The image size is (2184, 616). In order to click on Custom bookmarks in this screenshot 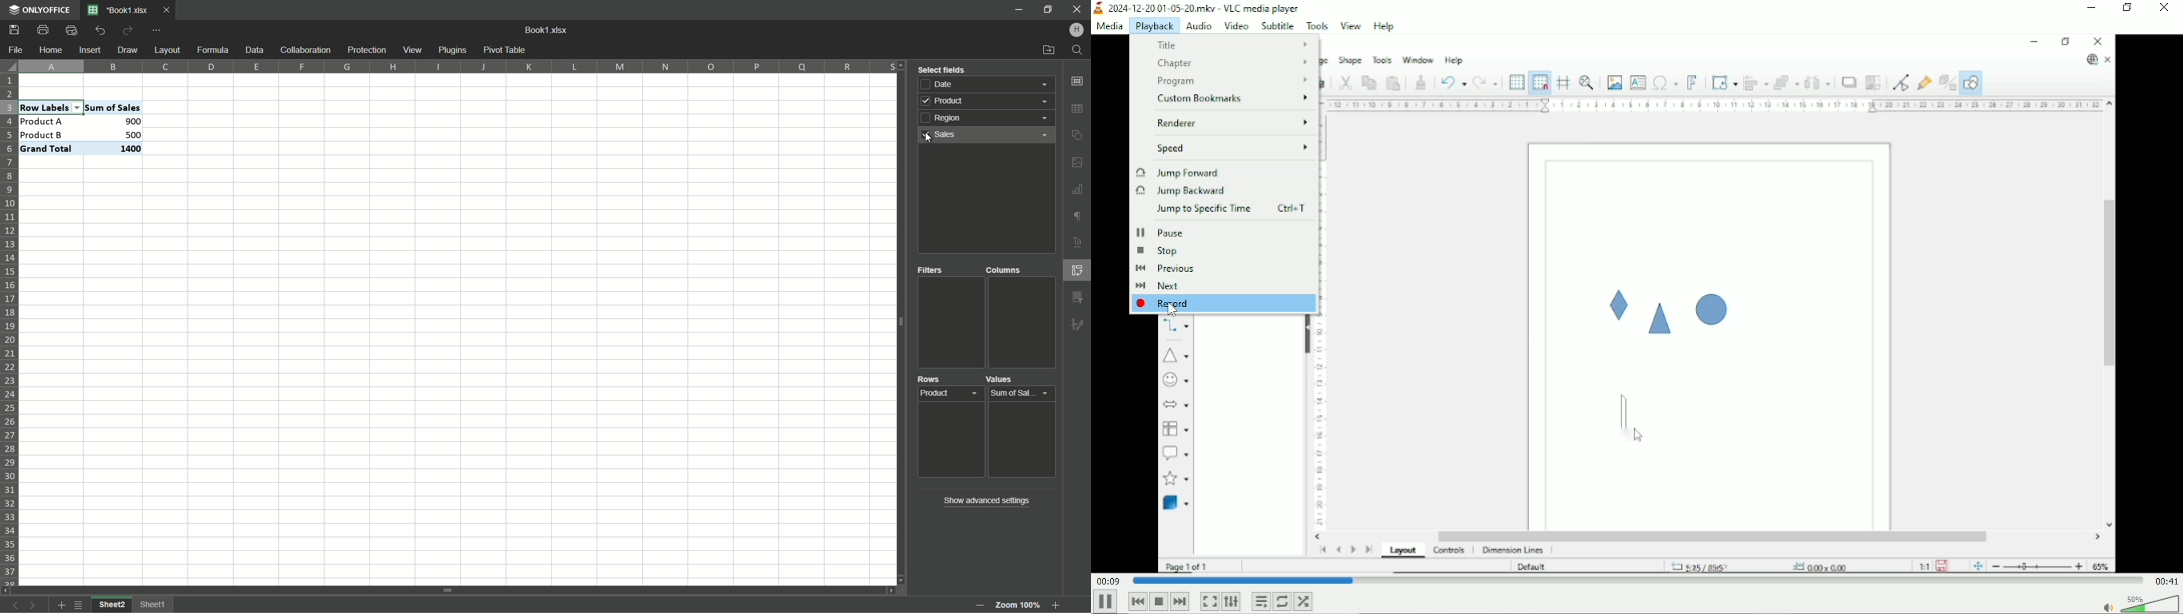, I will do `click(1232, 99)`.